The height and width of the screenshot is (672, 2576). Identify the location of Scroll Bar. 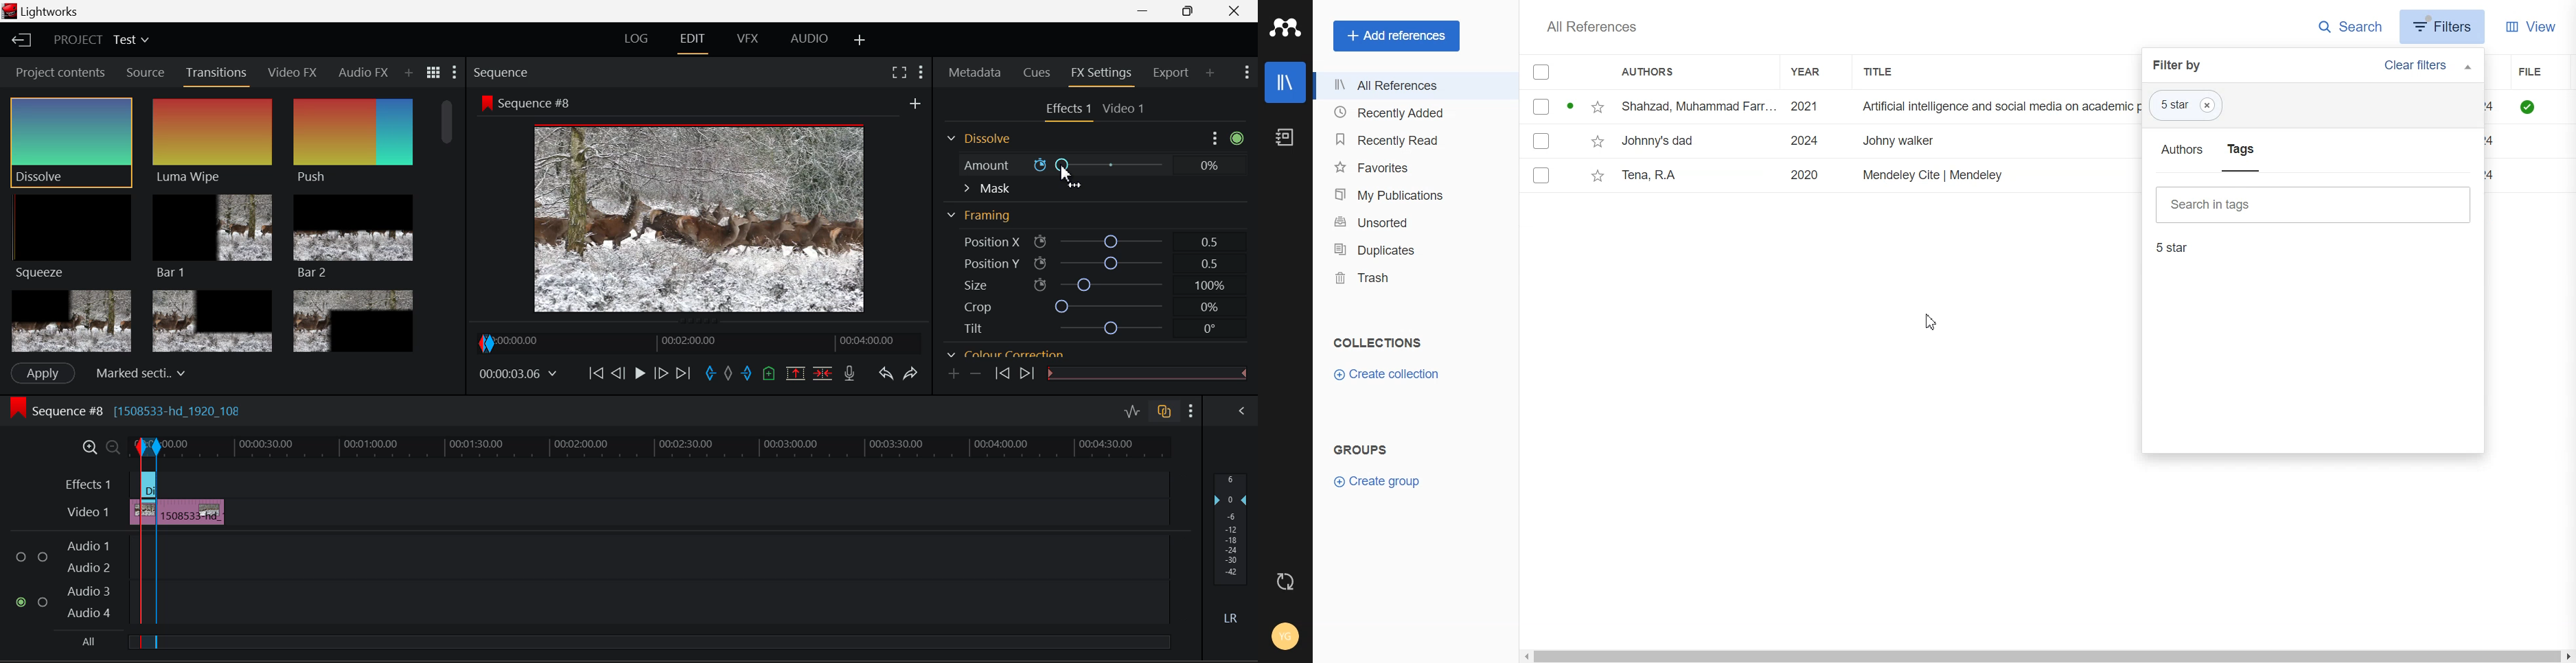
(1239, 244).